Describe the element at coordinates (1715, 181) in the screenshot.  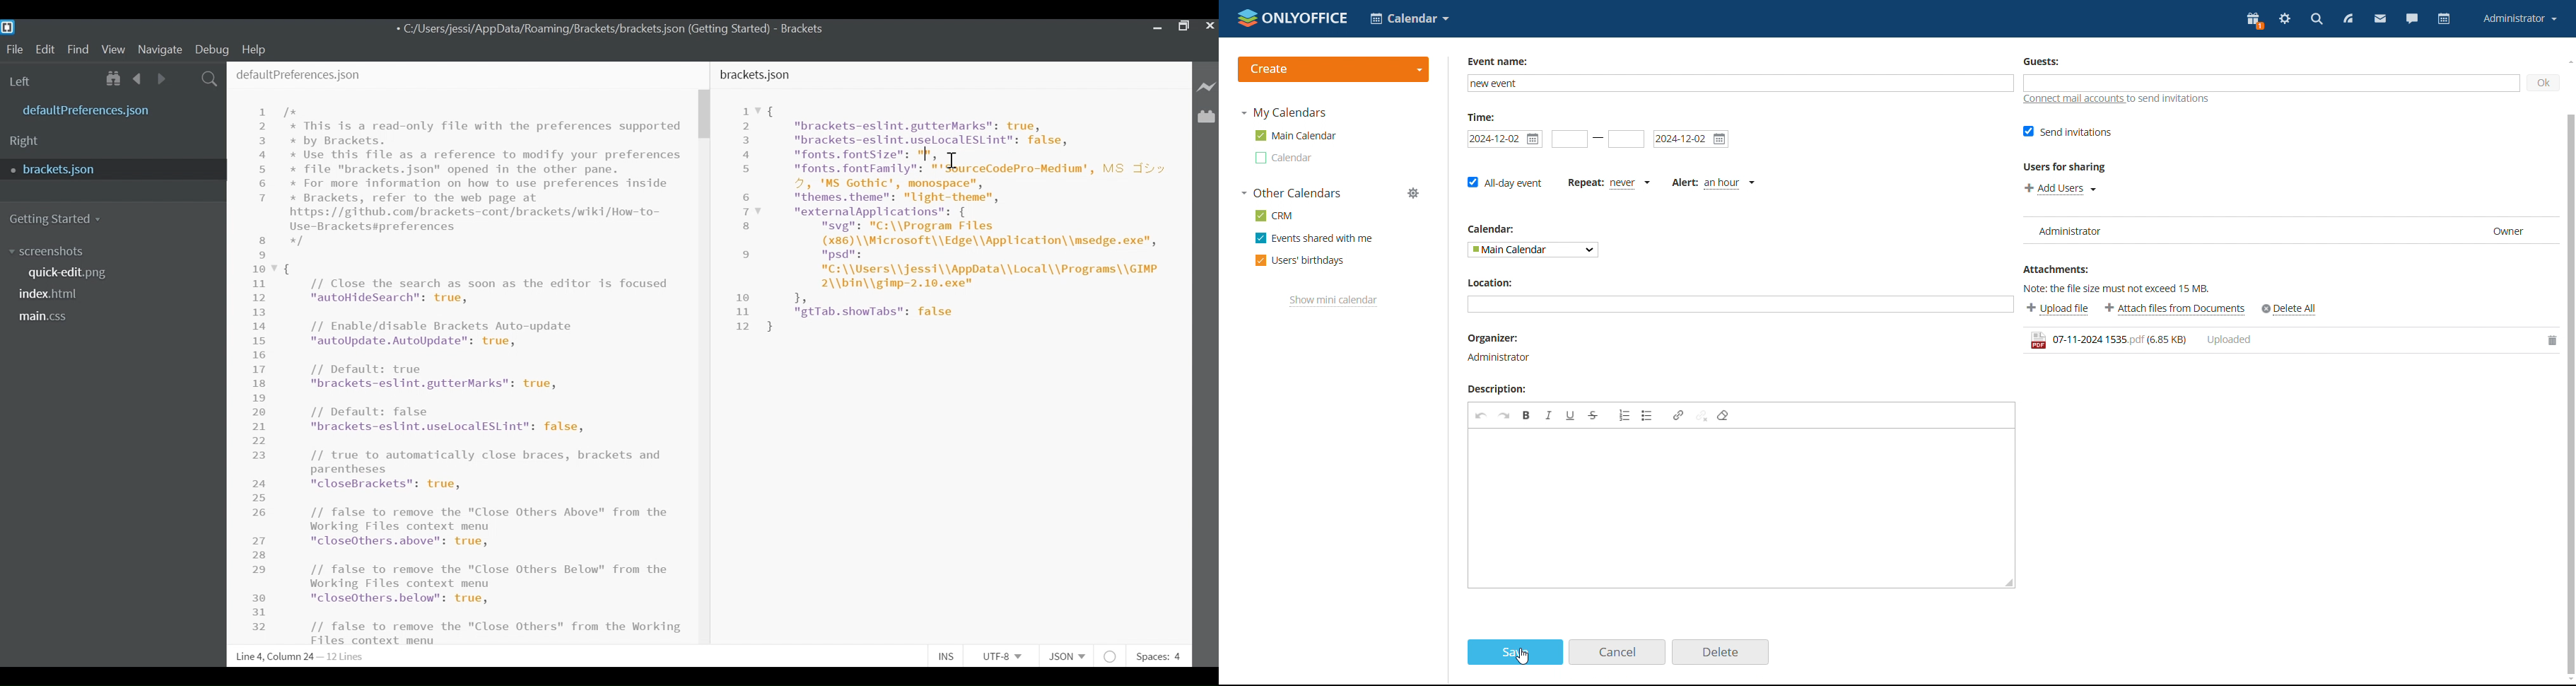
I see `alert type` at that location.